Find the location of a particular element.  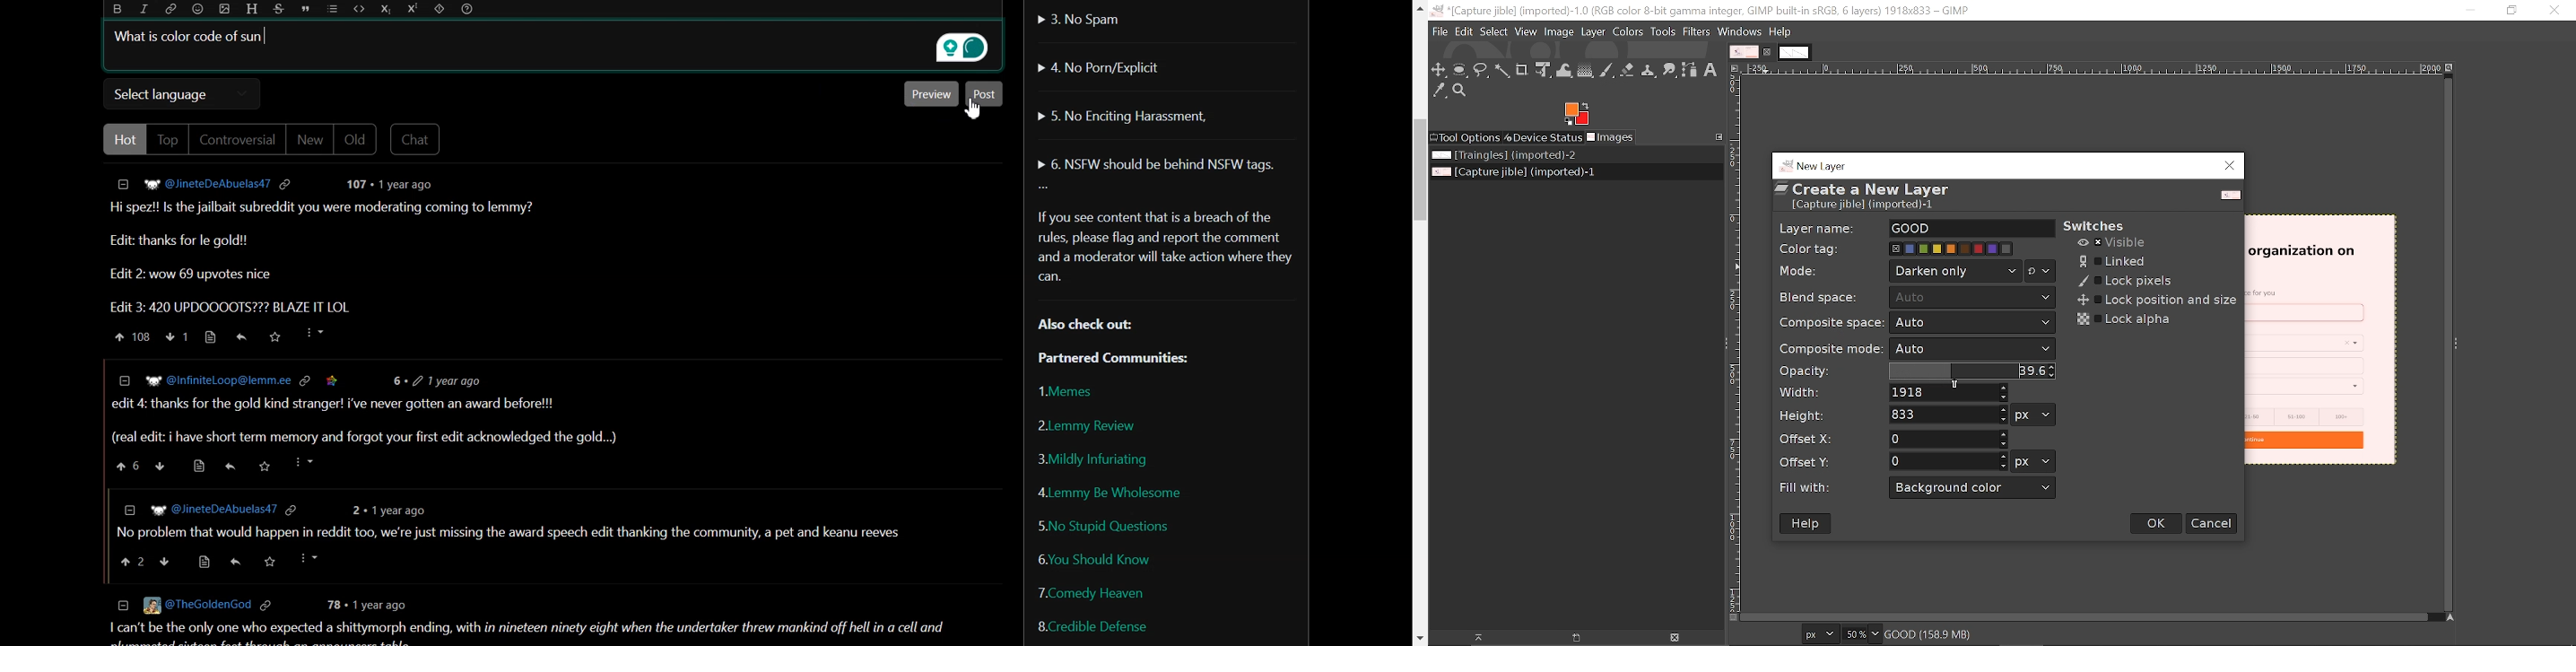

Restore down is located at coordinates (2512, 11).